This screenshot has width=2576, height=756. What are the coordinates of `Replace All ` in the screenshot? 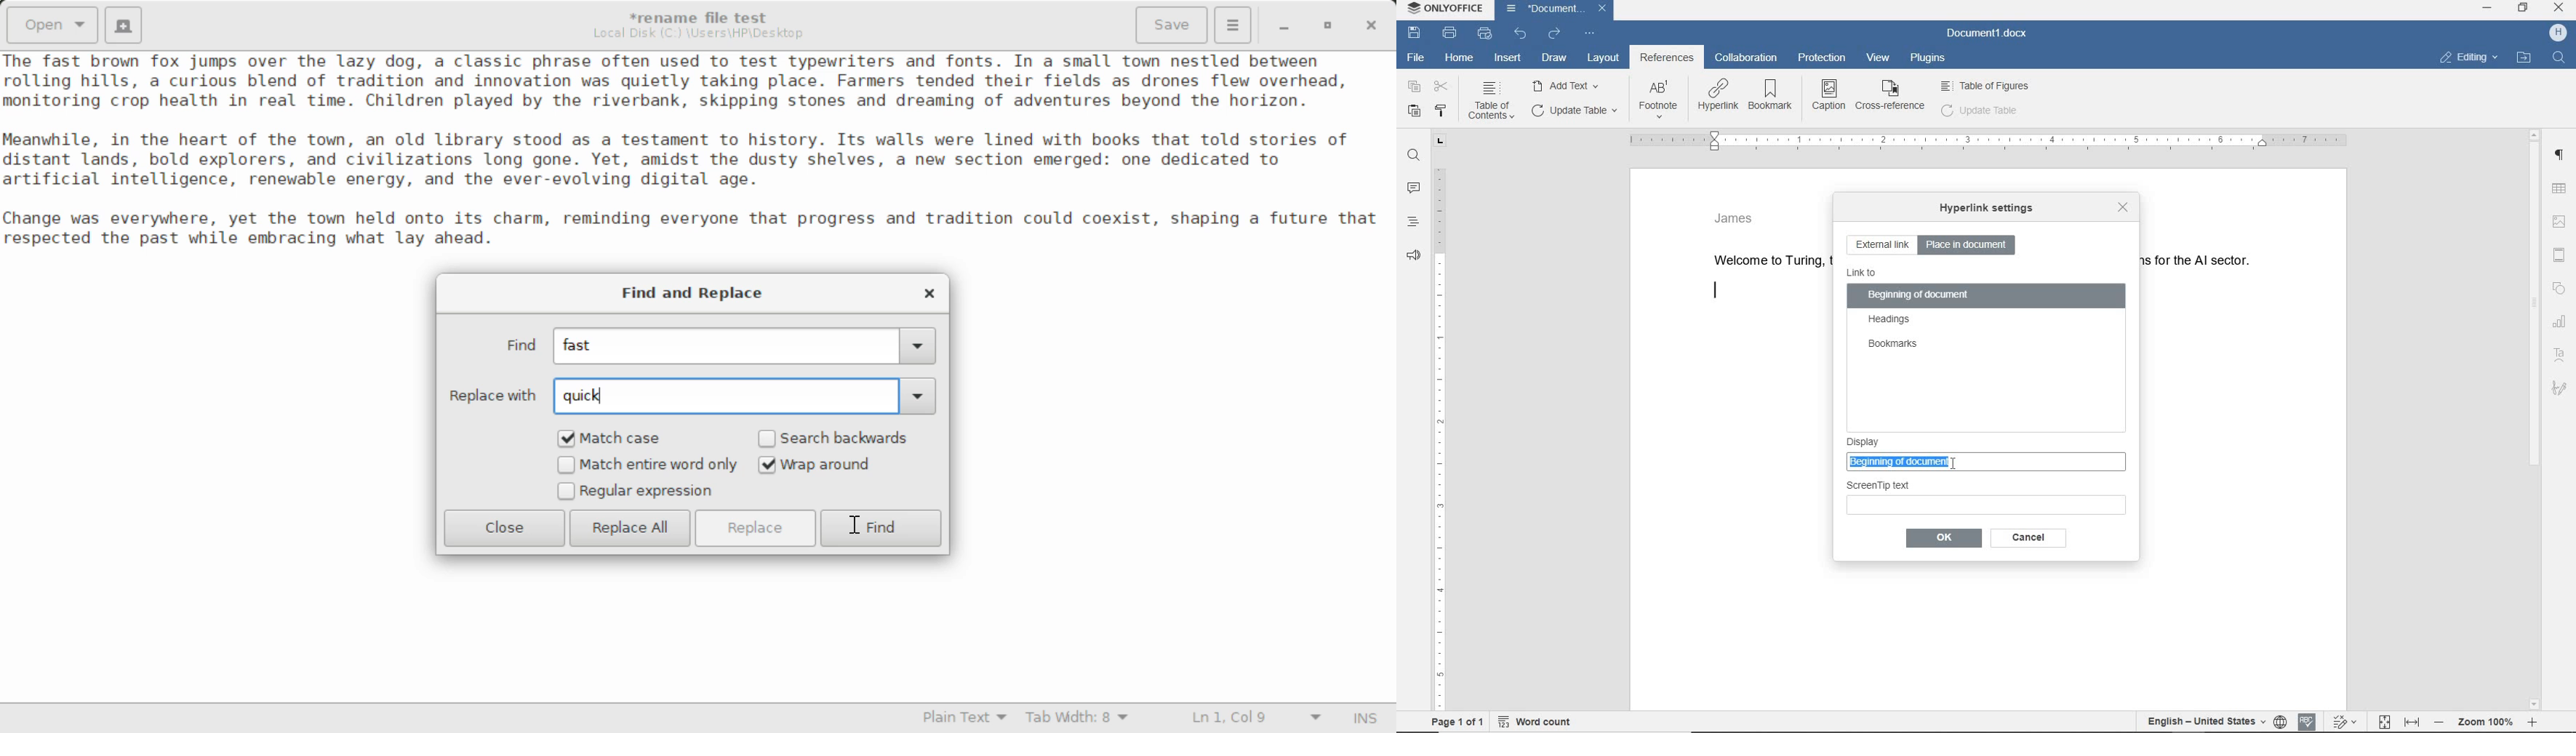 It's located at (630, 528).